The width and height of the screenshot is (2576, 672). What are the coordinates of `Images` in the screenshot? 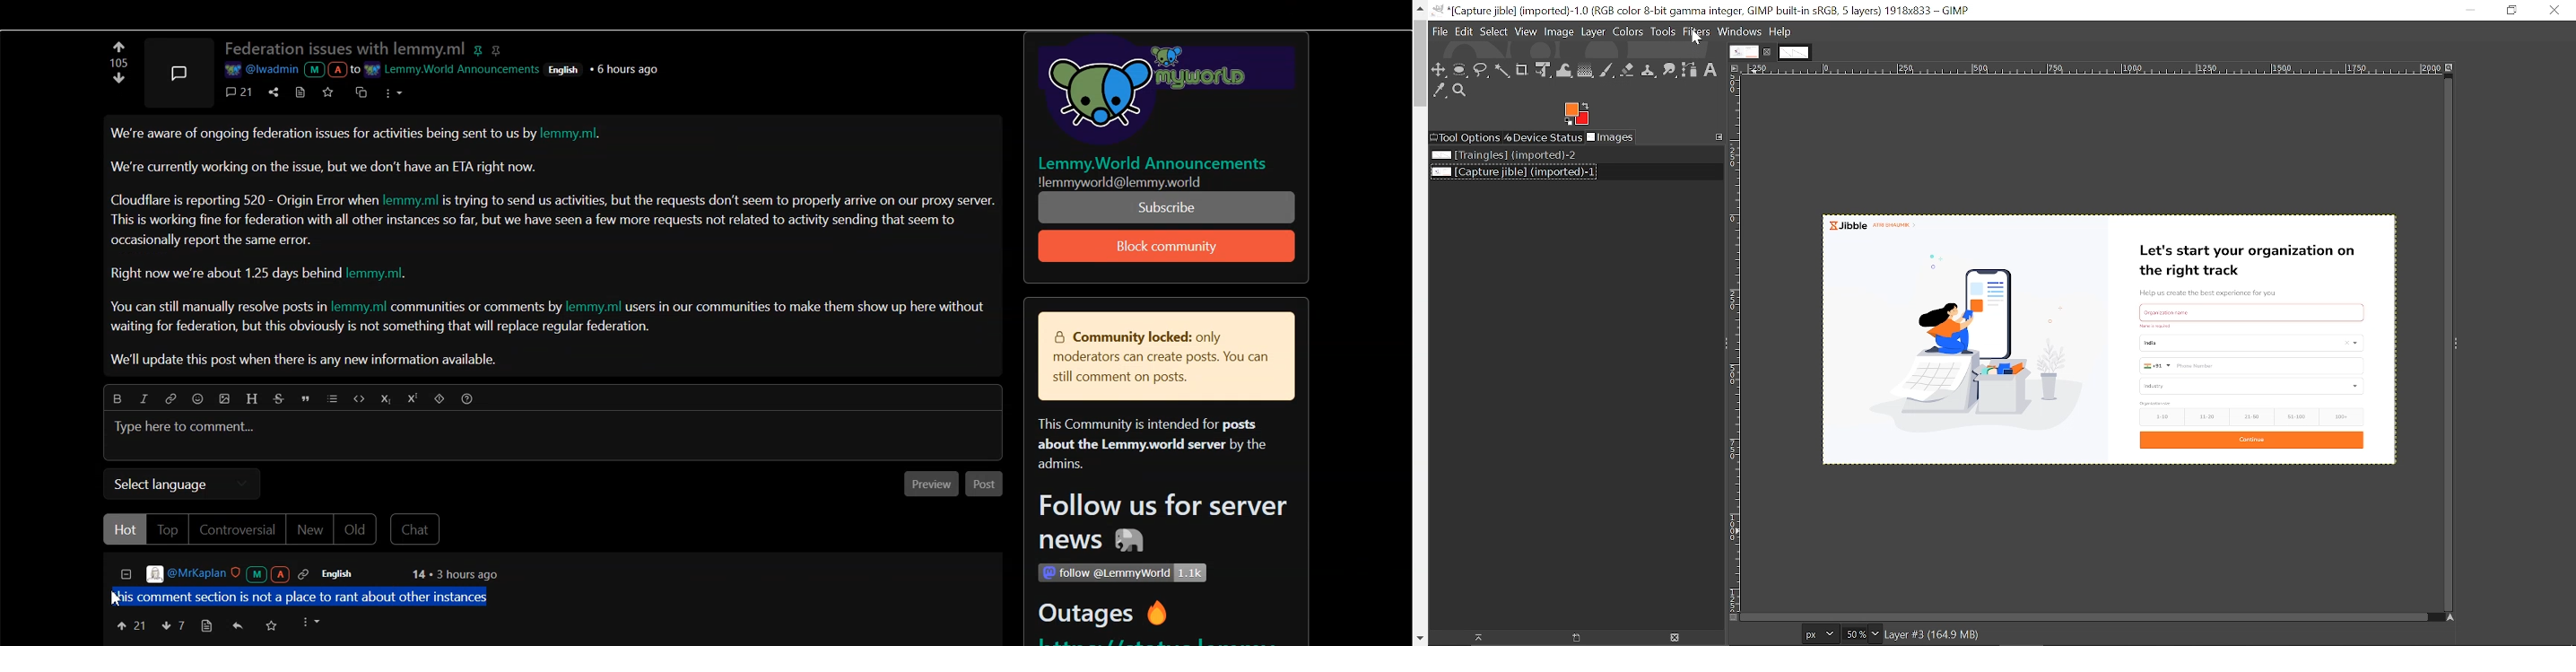 It's located at (1612, 137).